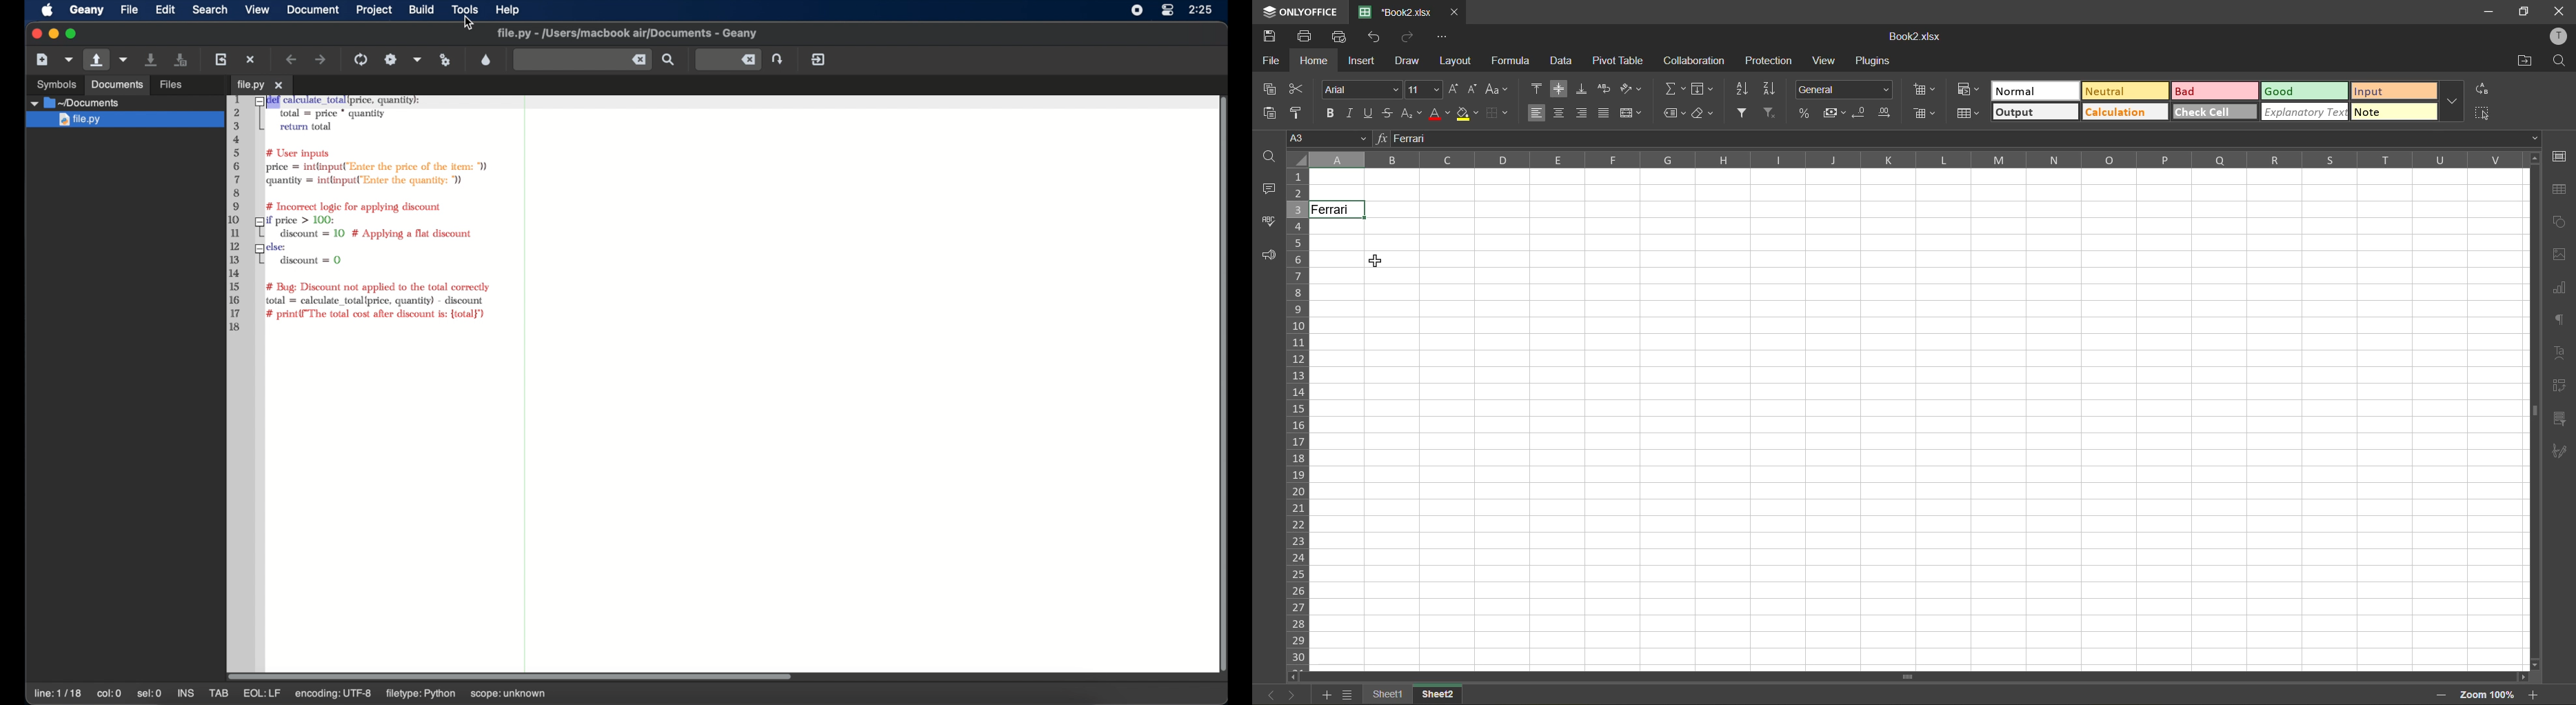 This screenshot has height=728, width=2576. I want to click on explanatory text, so click(2304, 112).